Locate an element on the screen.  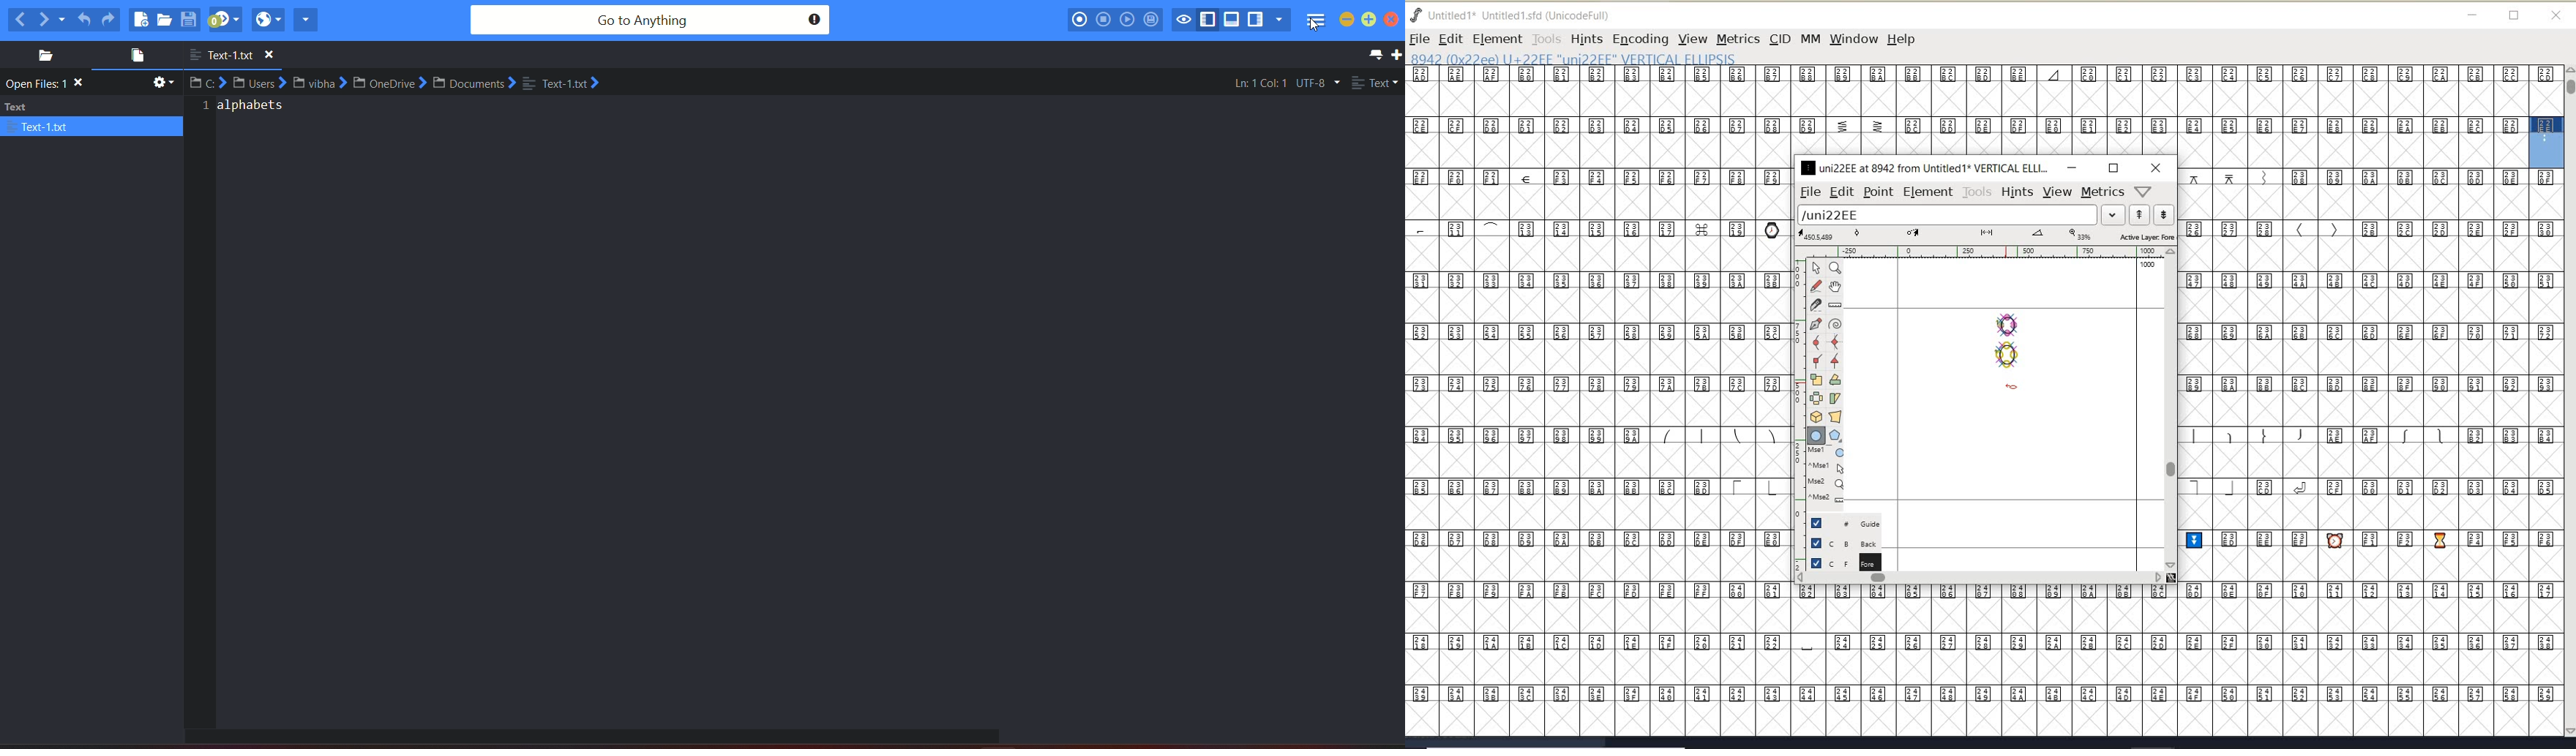
cut splines in two is located at coordinates (1816, 304).